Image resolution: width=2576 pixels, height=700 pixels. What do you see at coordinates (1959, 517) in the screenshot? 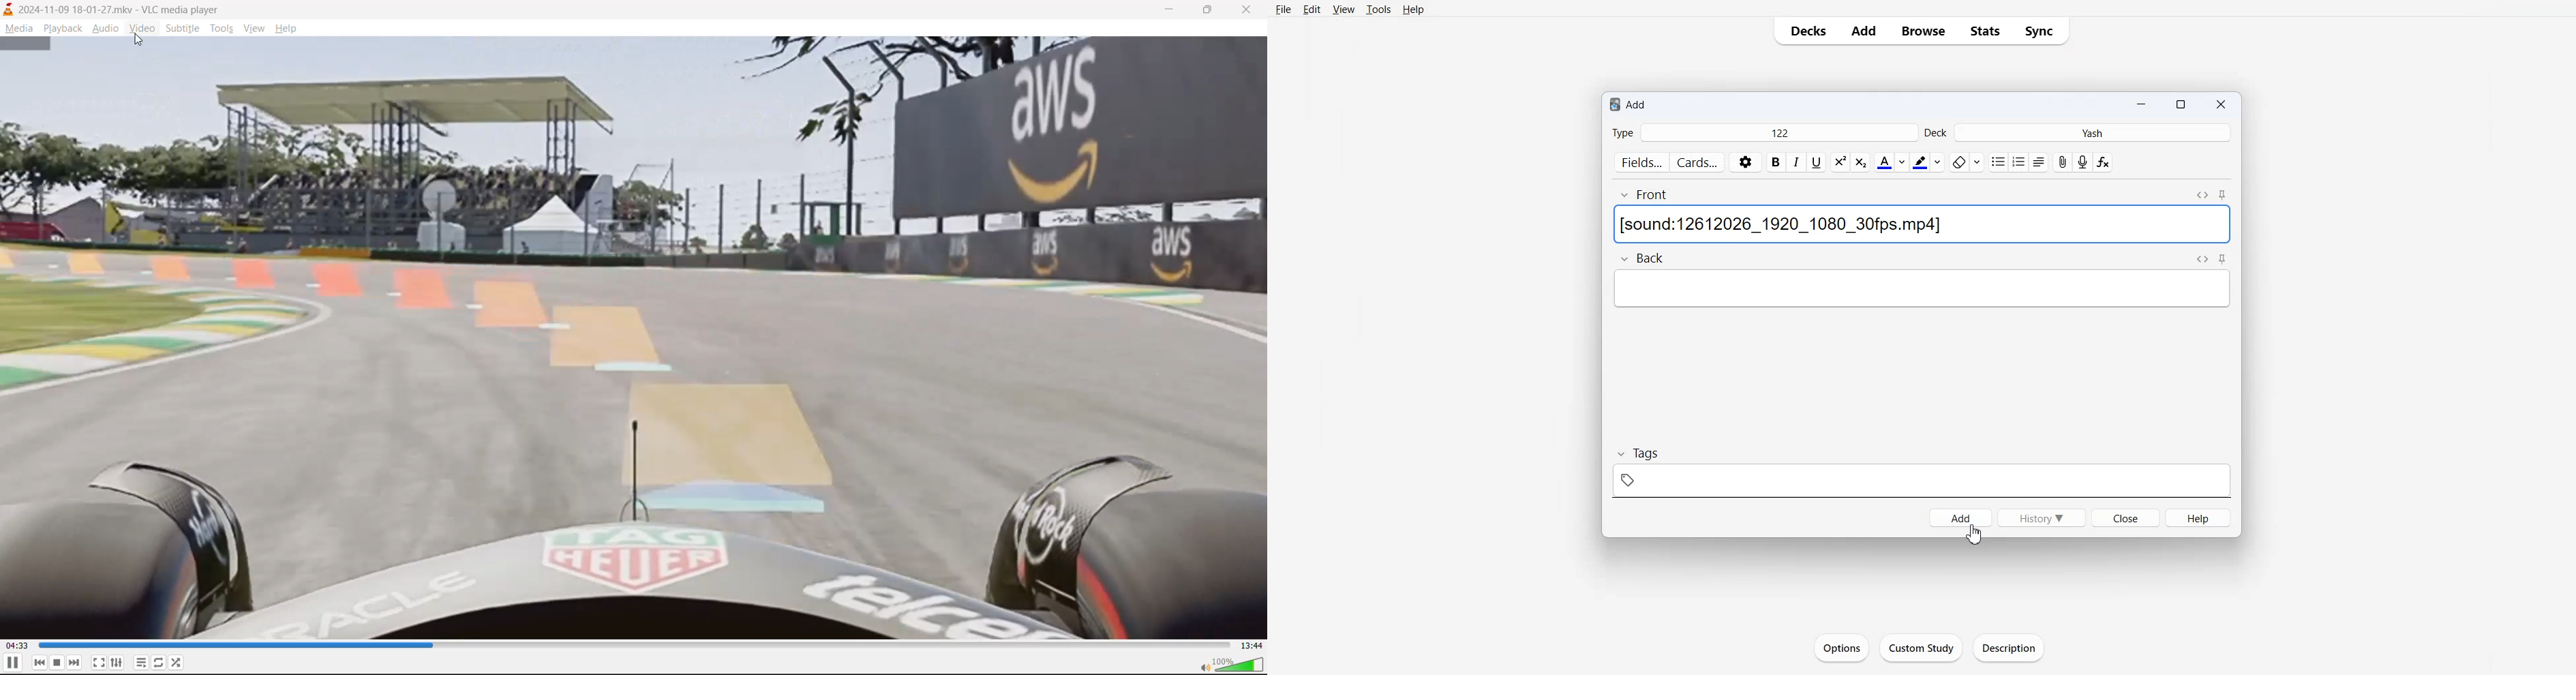
I see `Add` at bounding box center [1959, 517].